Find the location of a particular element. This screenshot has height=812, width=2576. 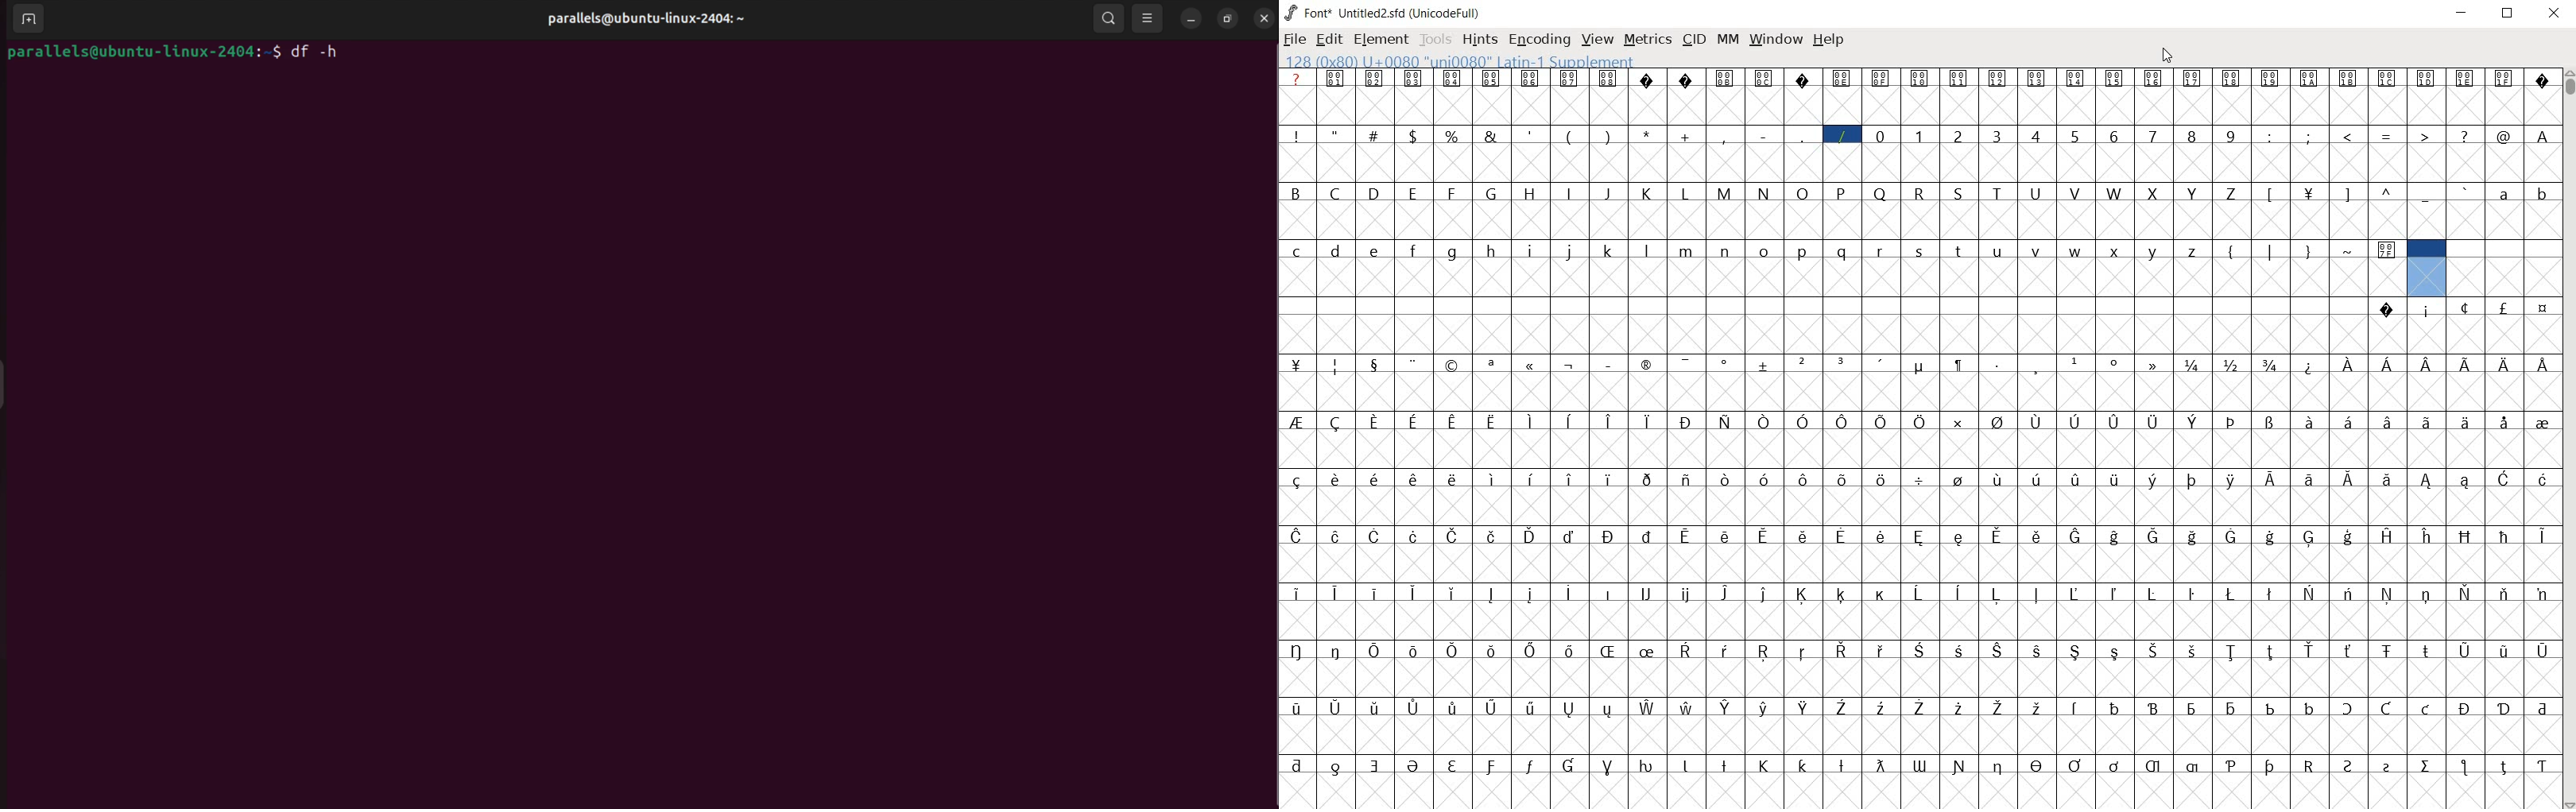

Symbol is located at coordinates (2541, 365).